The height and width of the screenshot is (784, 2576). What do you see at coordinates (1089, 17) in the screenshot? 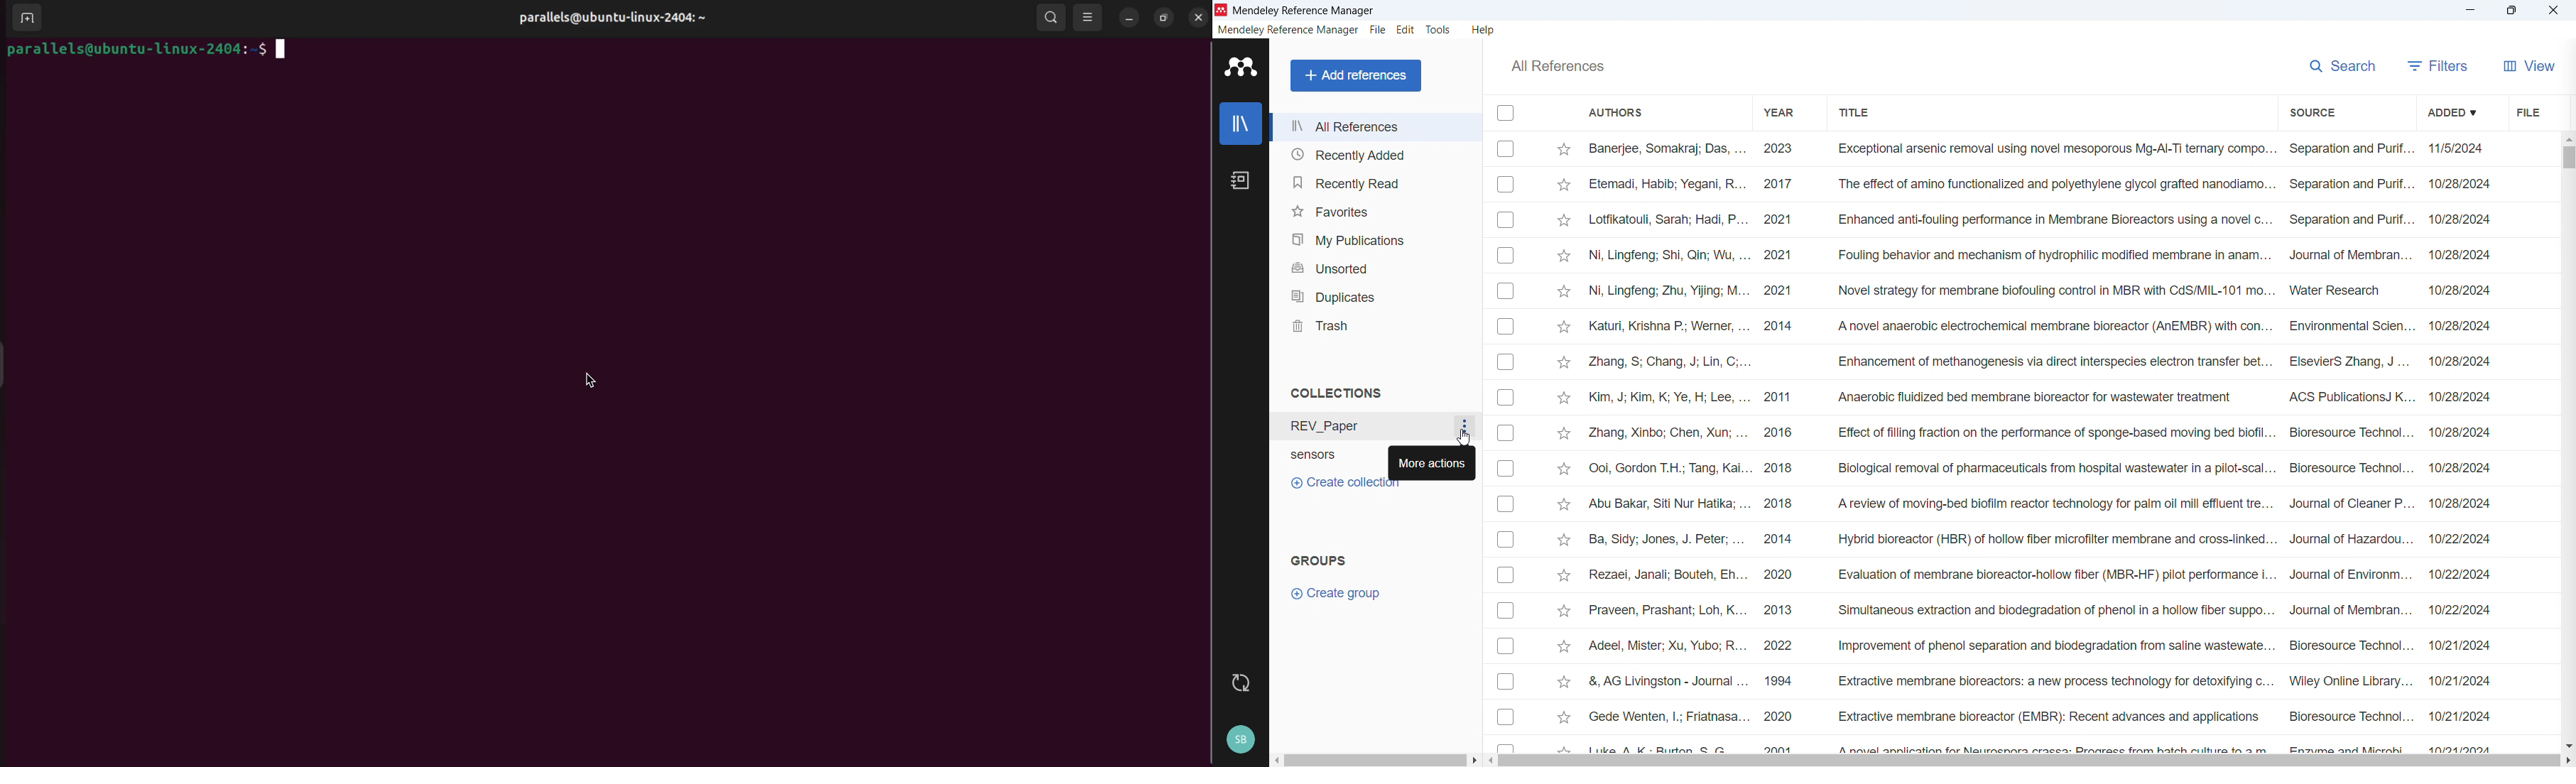
I see `view options` at bounding box center [1089, 17].